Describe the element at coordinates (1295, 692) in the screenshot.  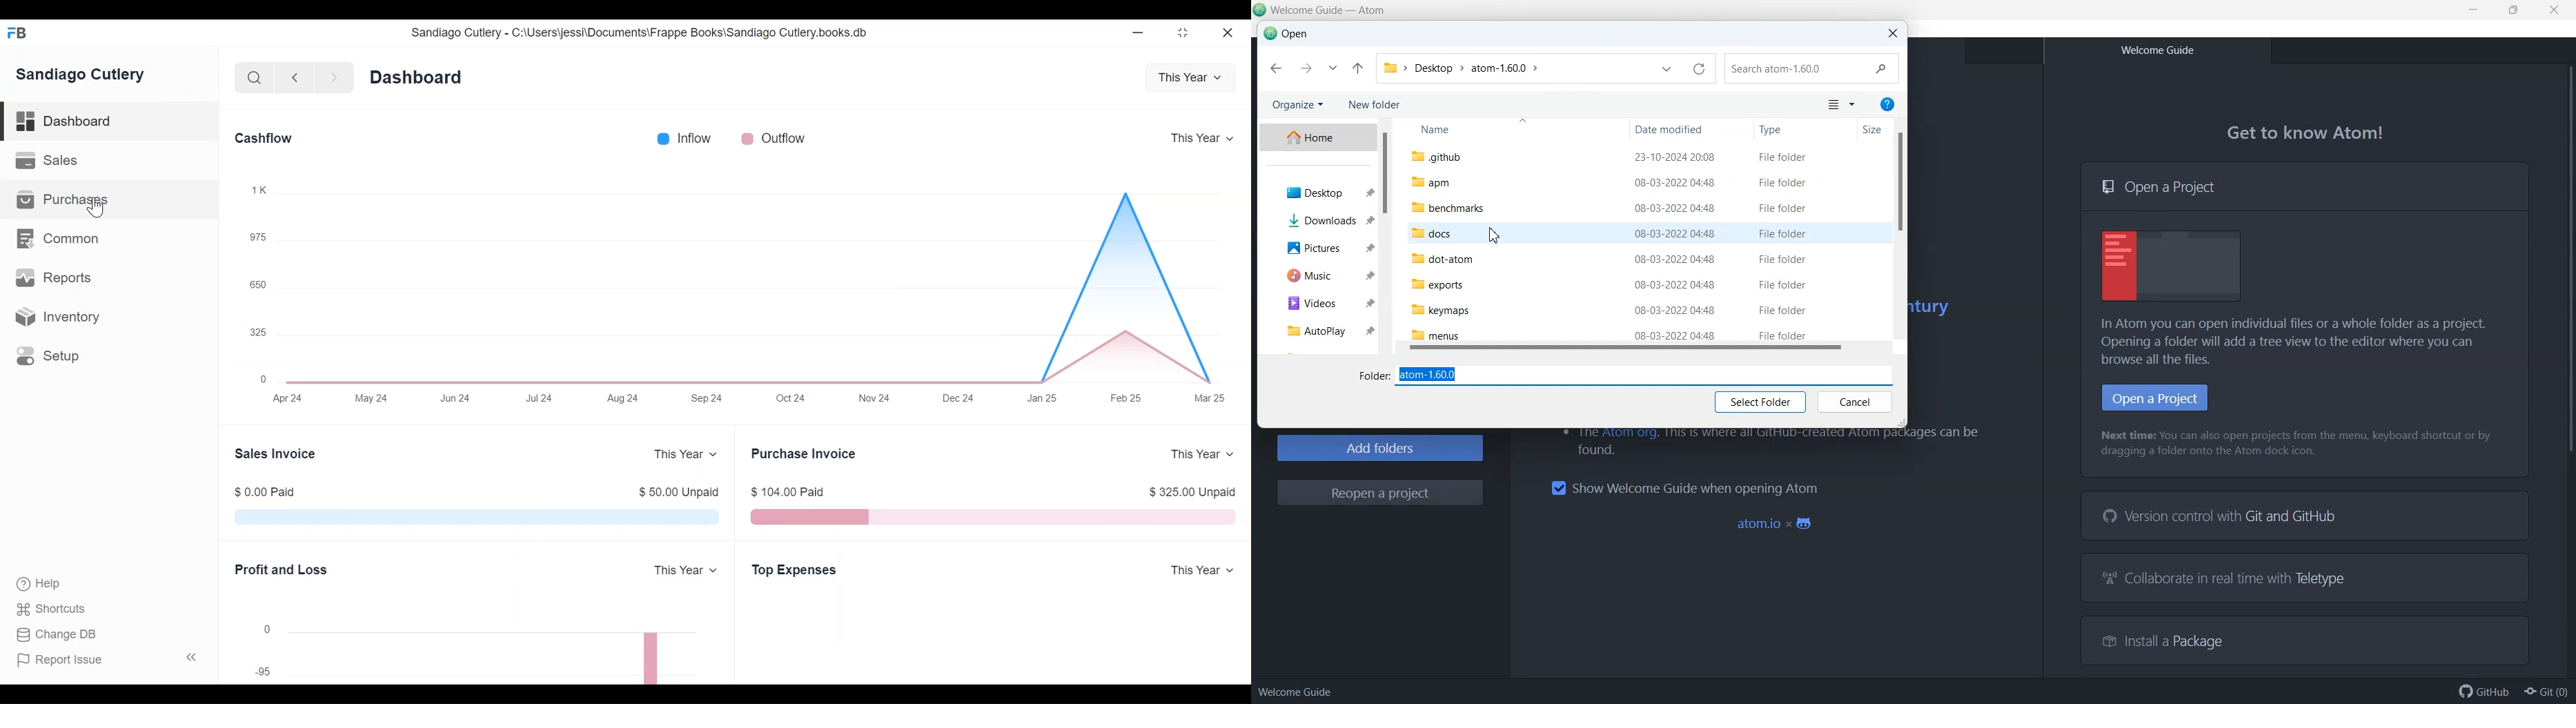
I see `Welcome guide` at that location.